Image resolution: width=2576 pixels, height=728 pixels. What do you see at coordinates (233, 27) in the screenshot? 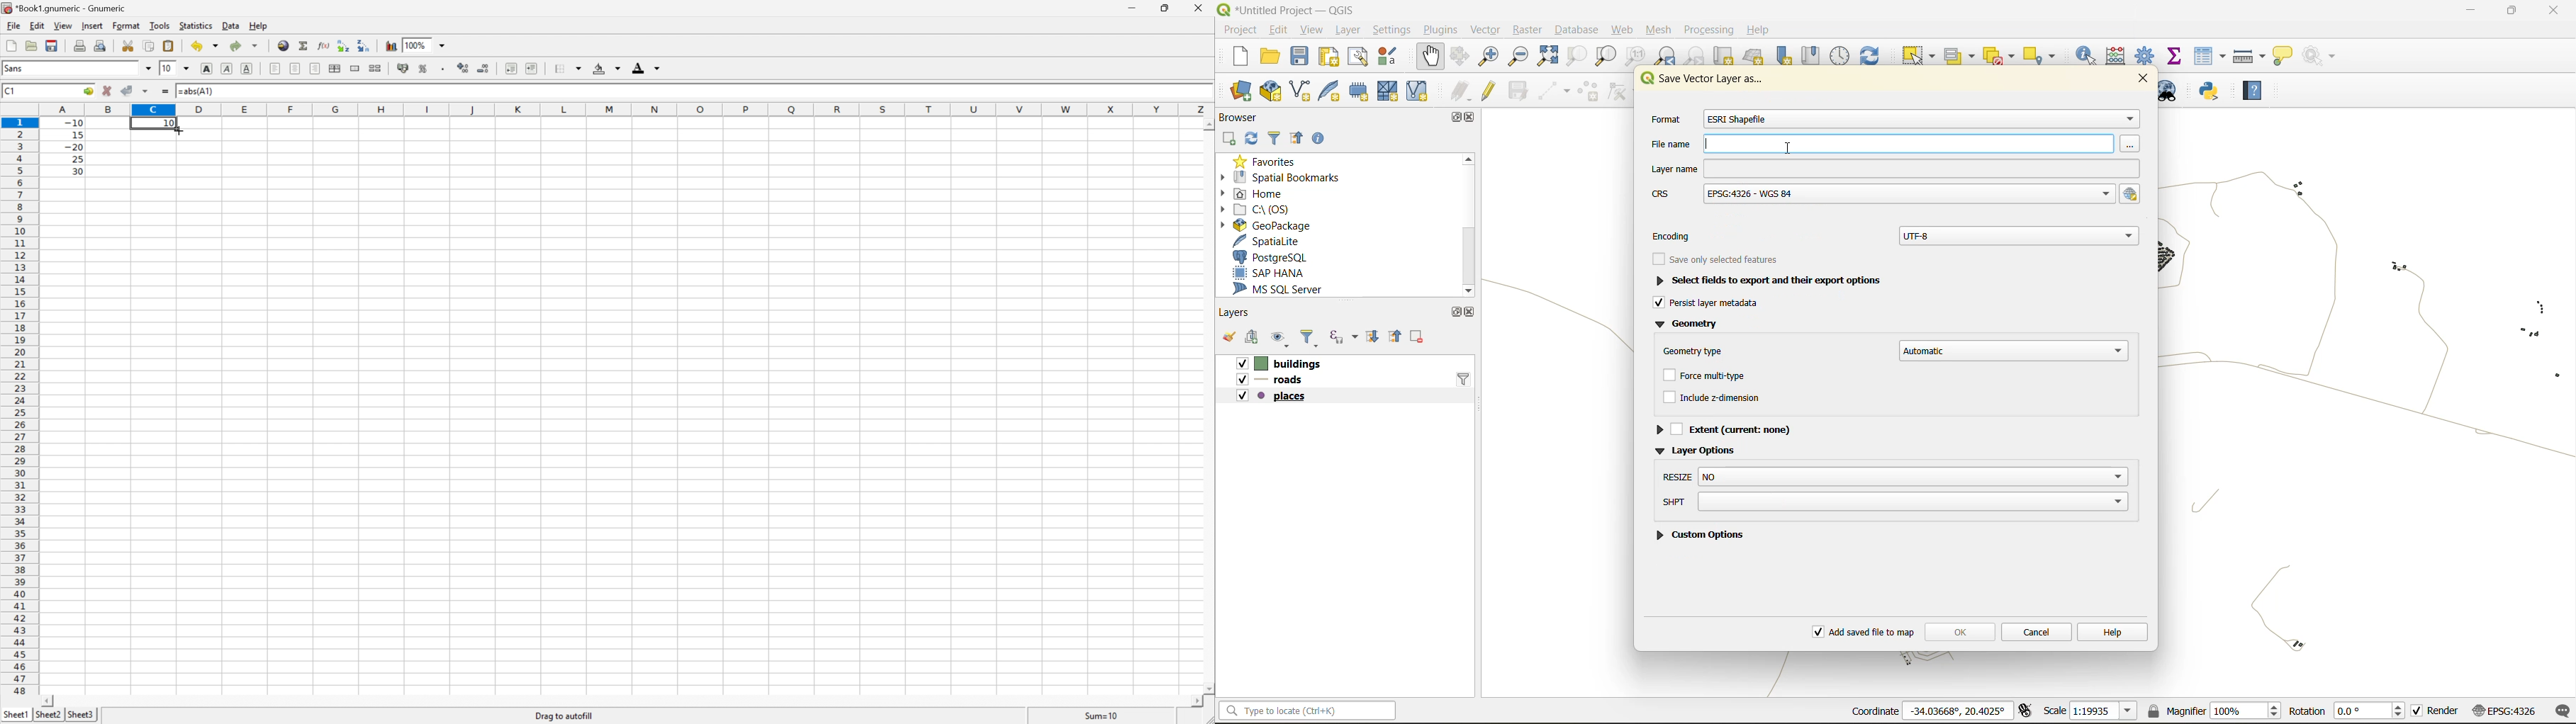
I see `Data` at bounding box center [233, 27].